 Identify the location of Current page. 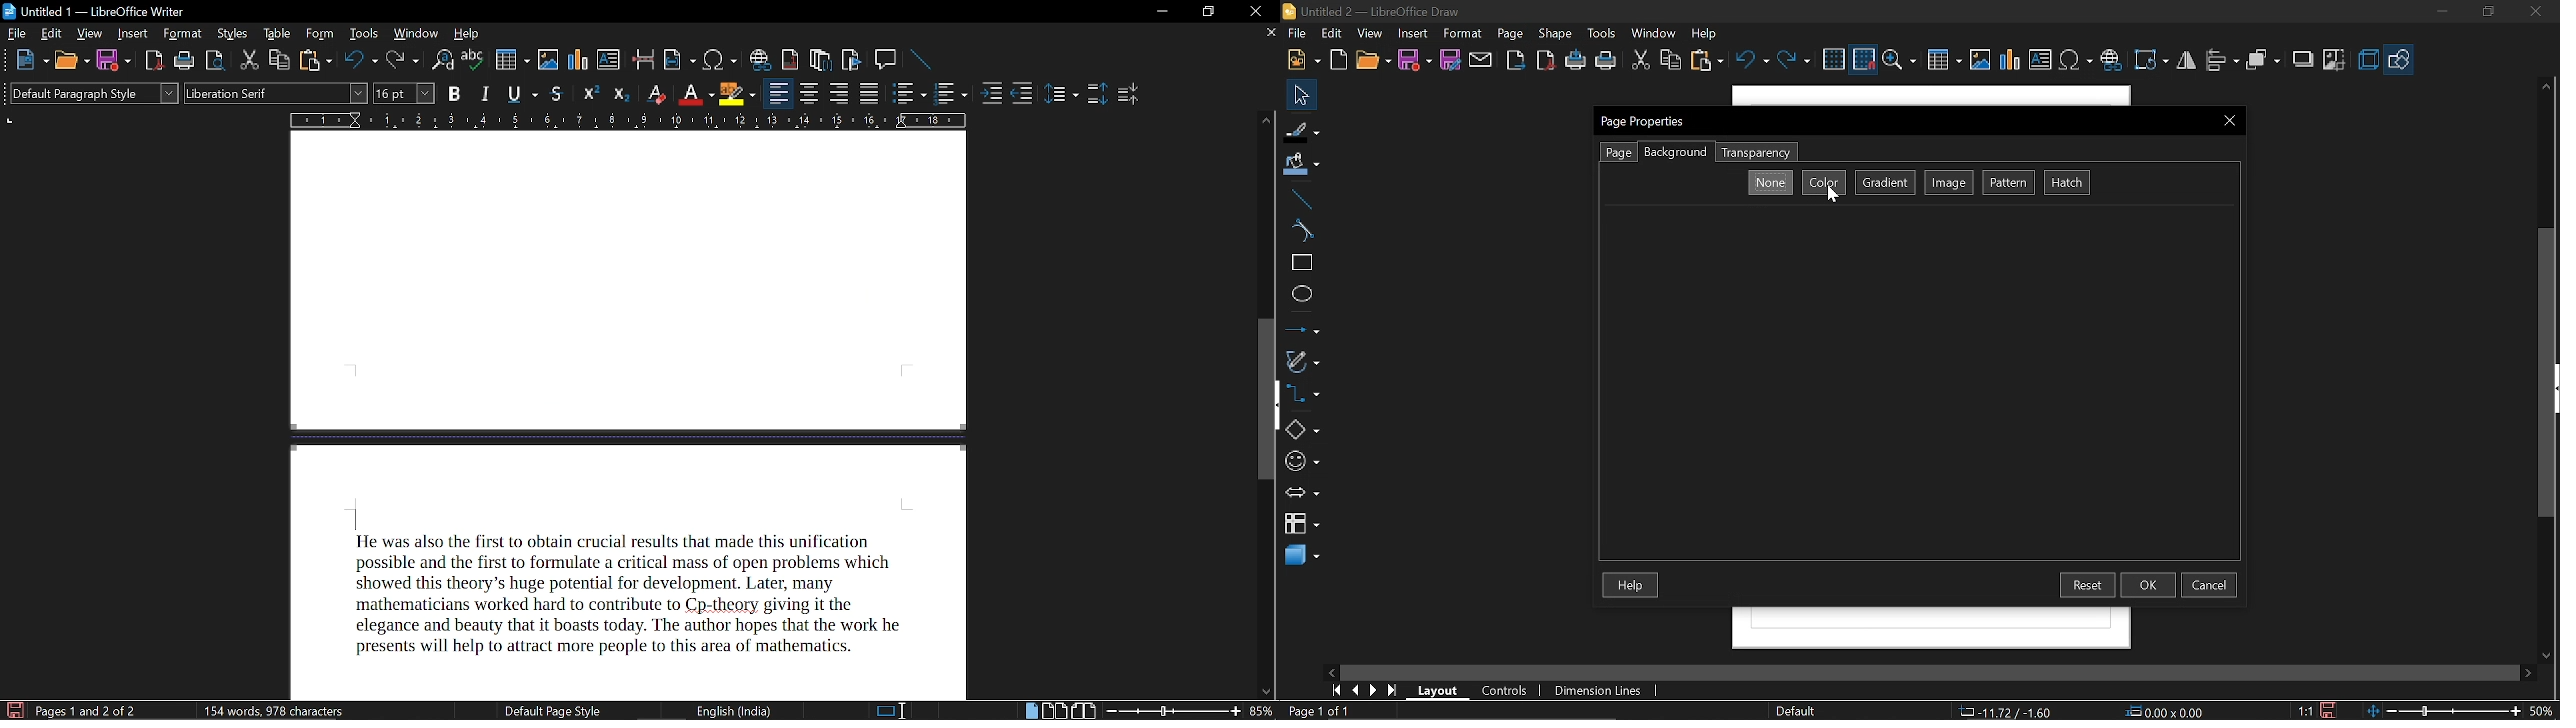
(1318, 711).